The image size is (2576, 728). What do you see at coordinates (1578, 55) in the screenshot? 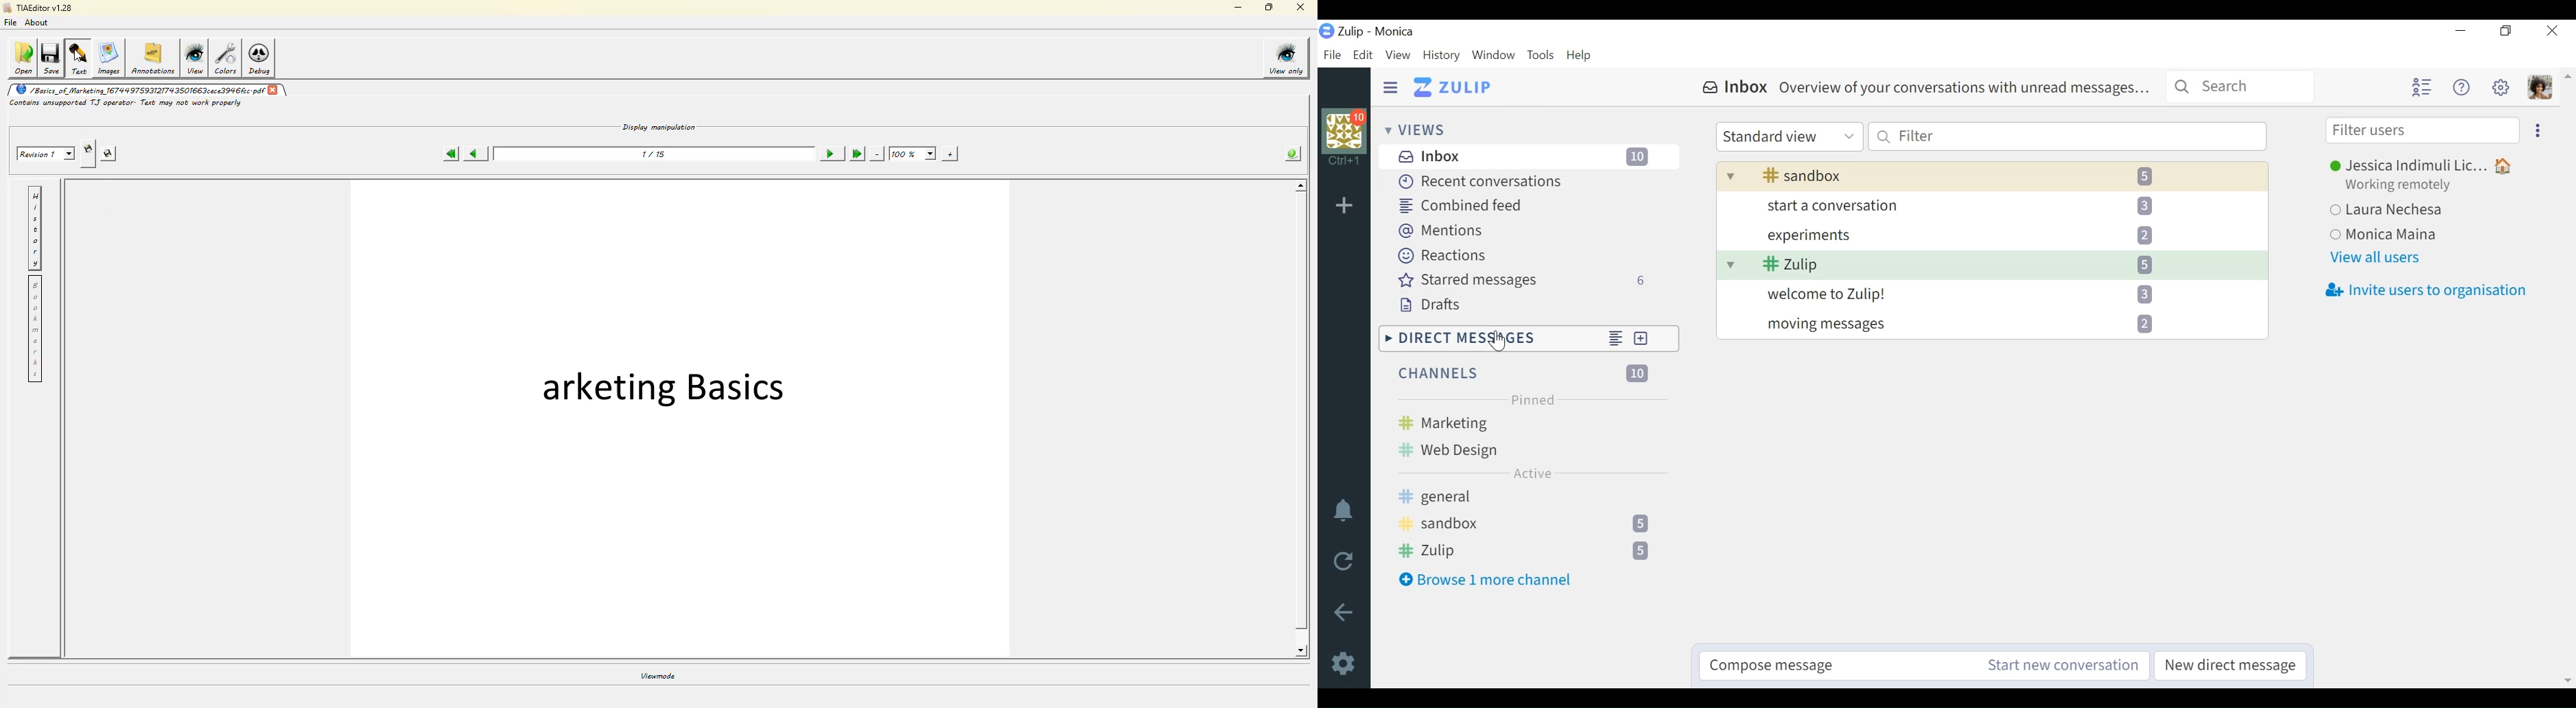
I see `Help` at bounding box center [1578, 55].